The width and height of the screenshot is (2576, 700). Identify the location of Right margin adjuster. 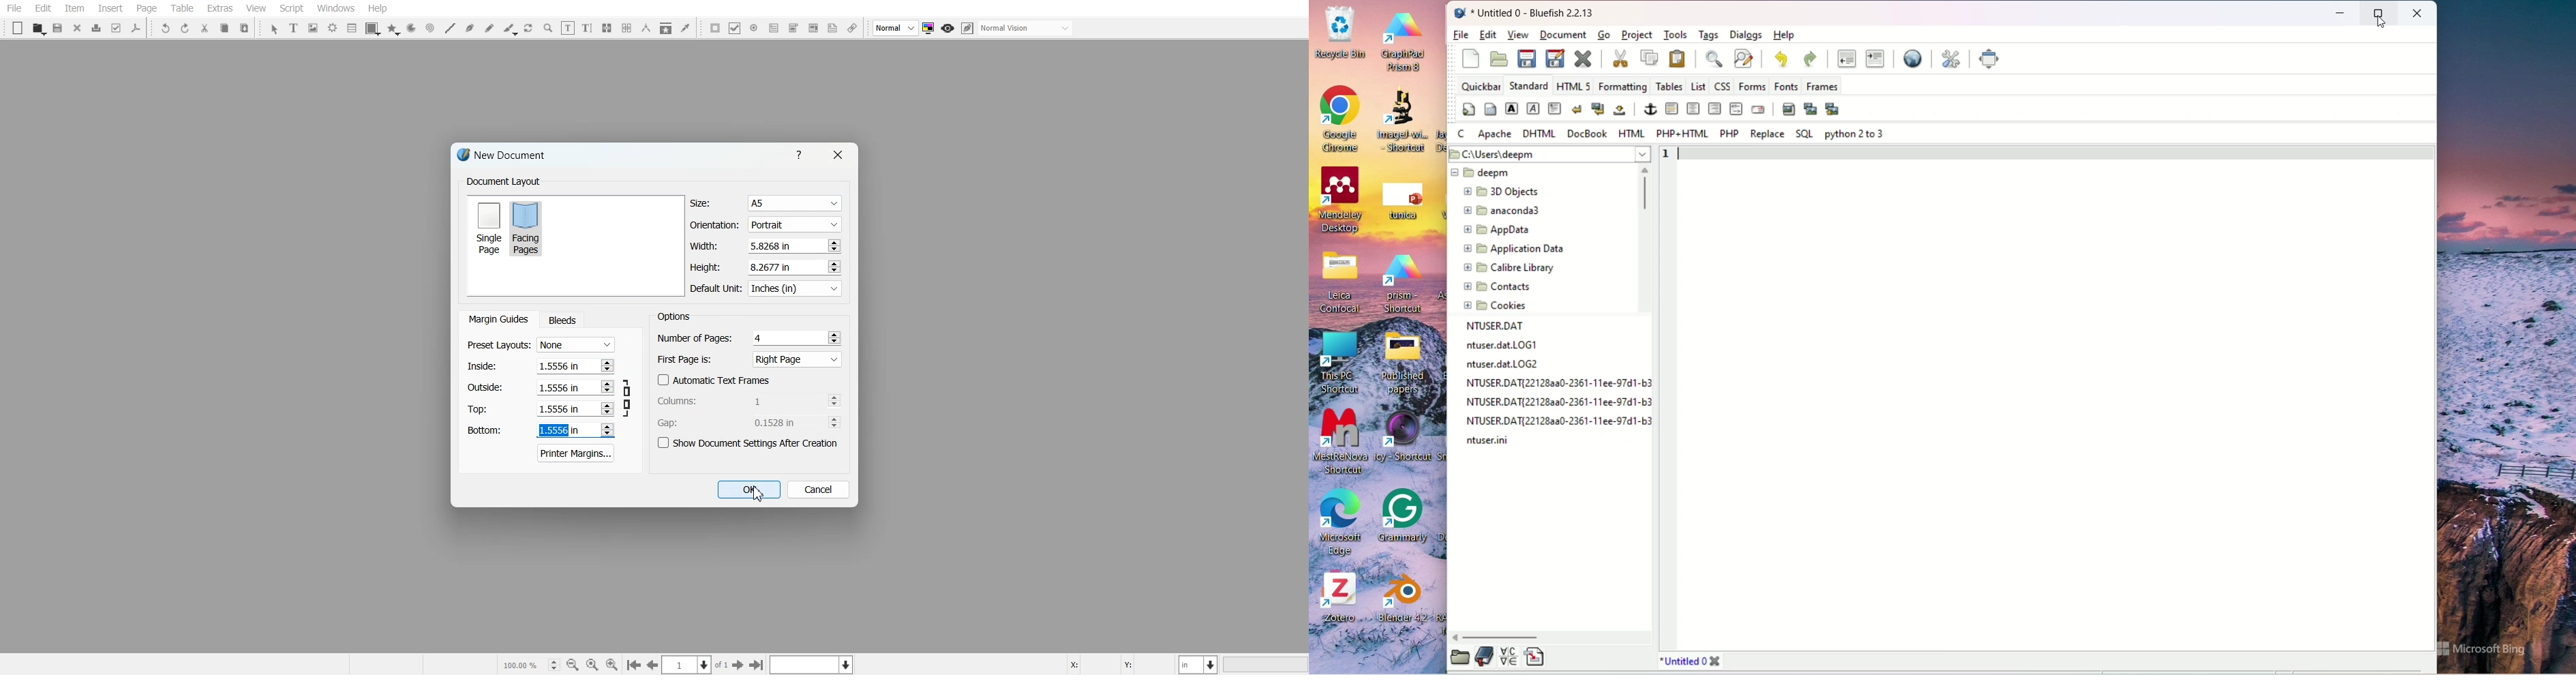
(541, 387).